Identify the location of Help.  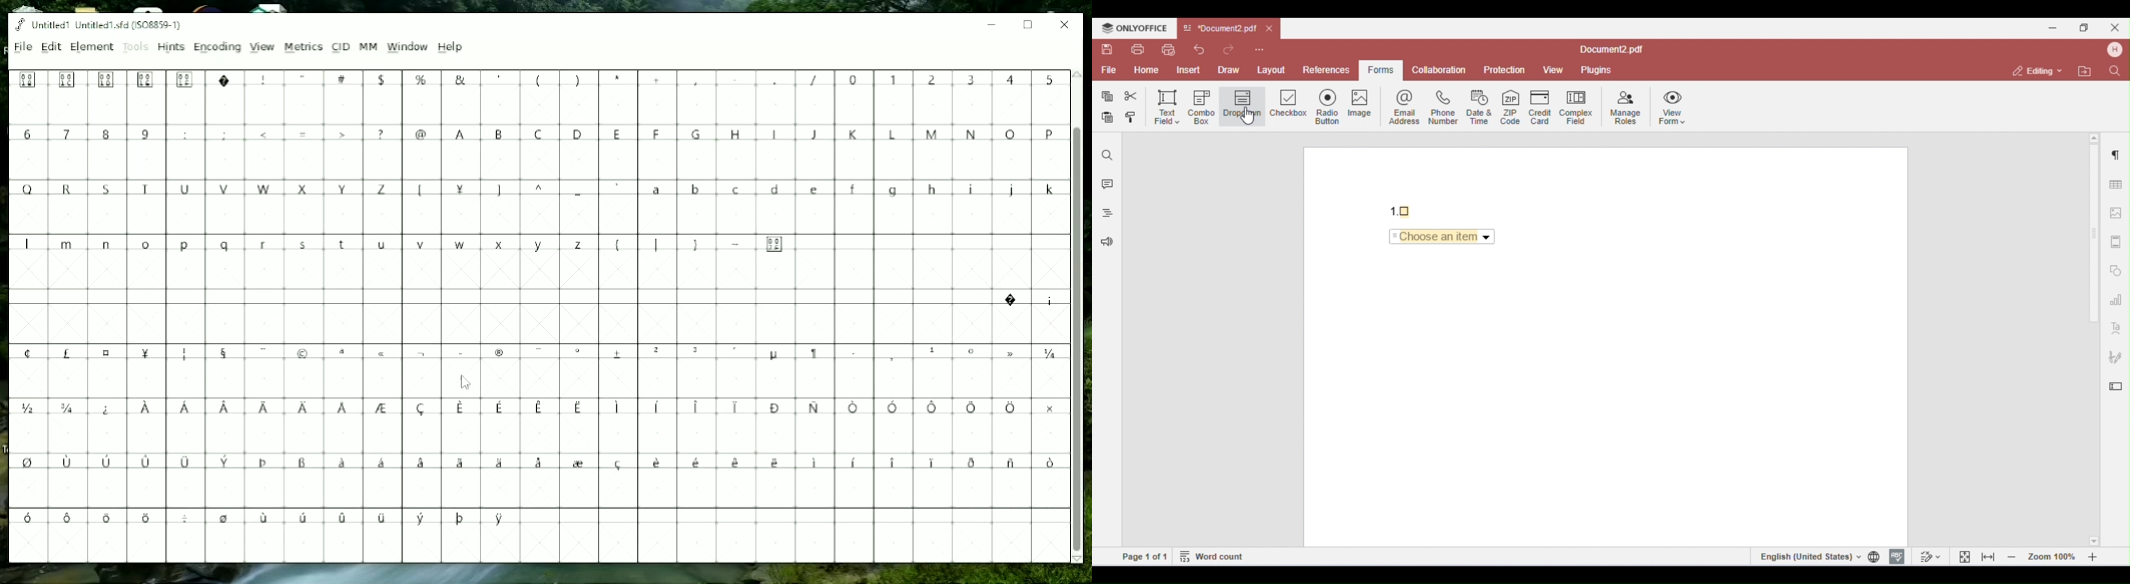
(454, 48).